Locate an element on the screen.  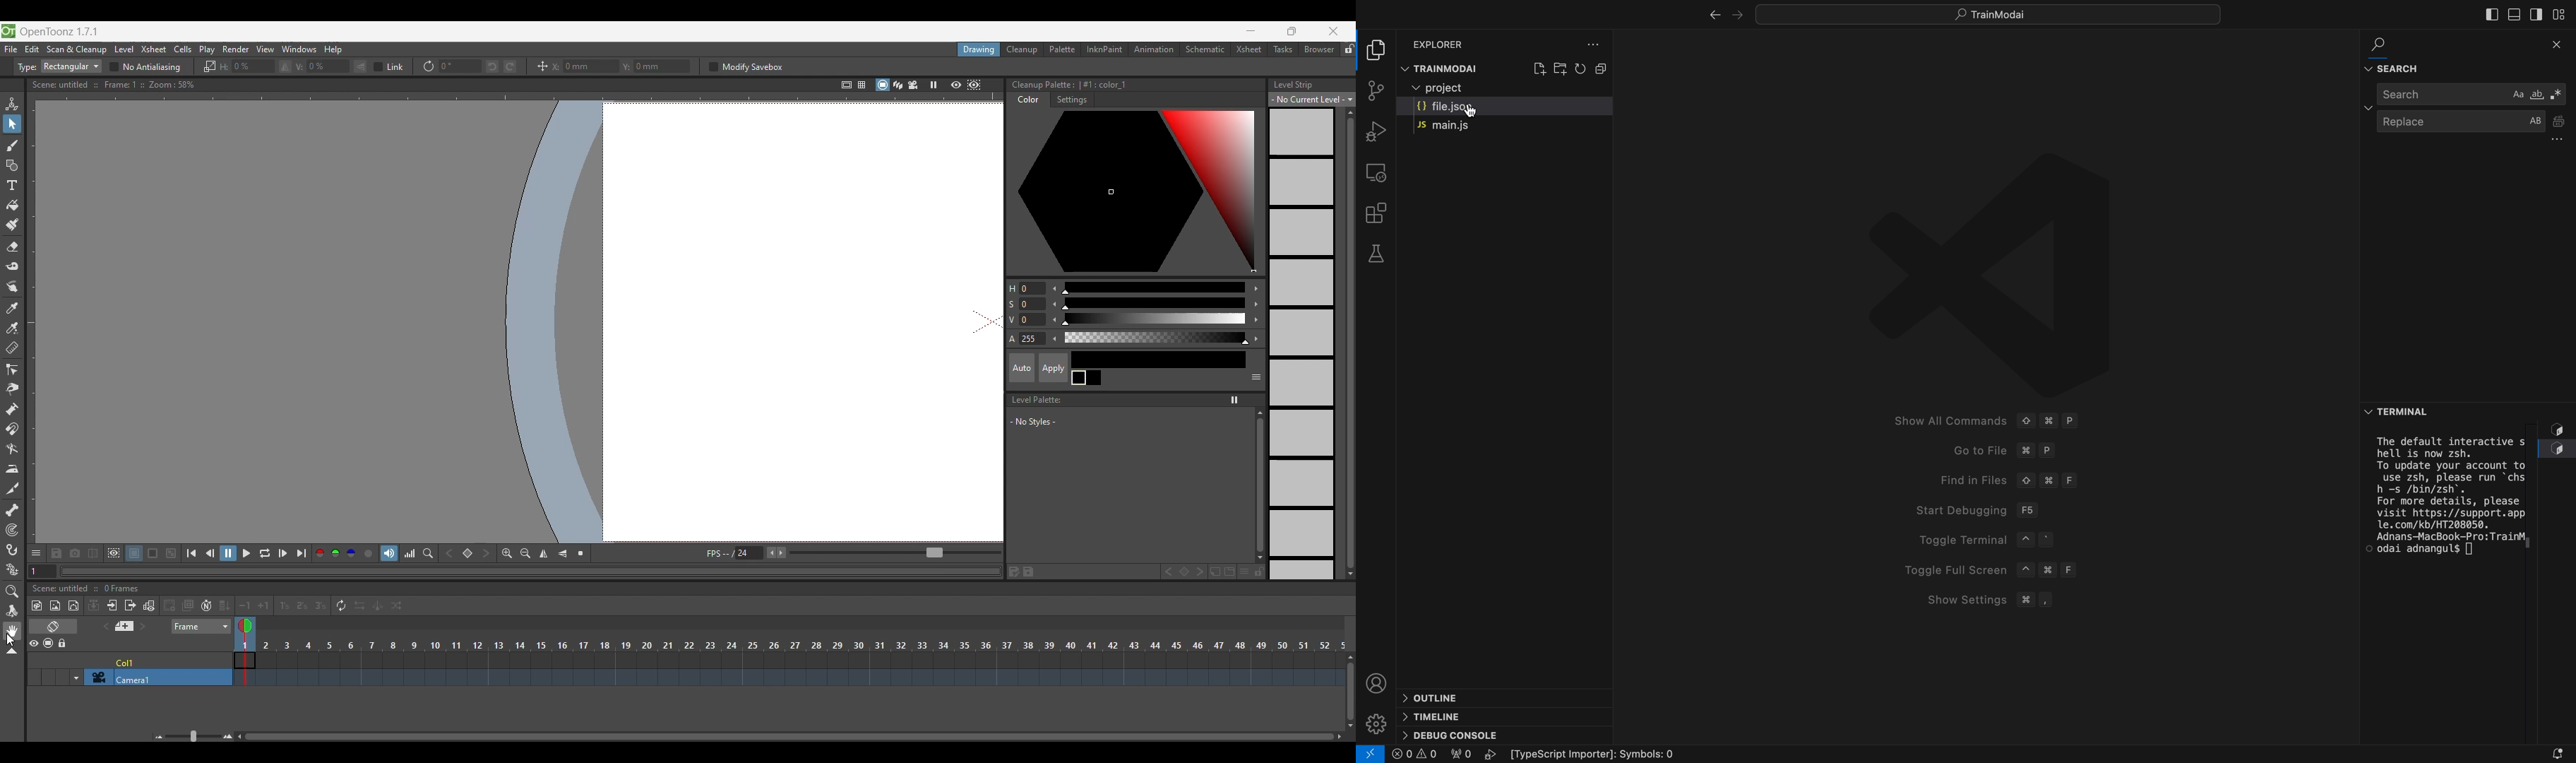
Toggle Xsheet/Timeline is located at coordinates (53, 627).